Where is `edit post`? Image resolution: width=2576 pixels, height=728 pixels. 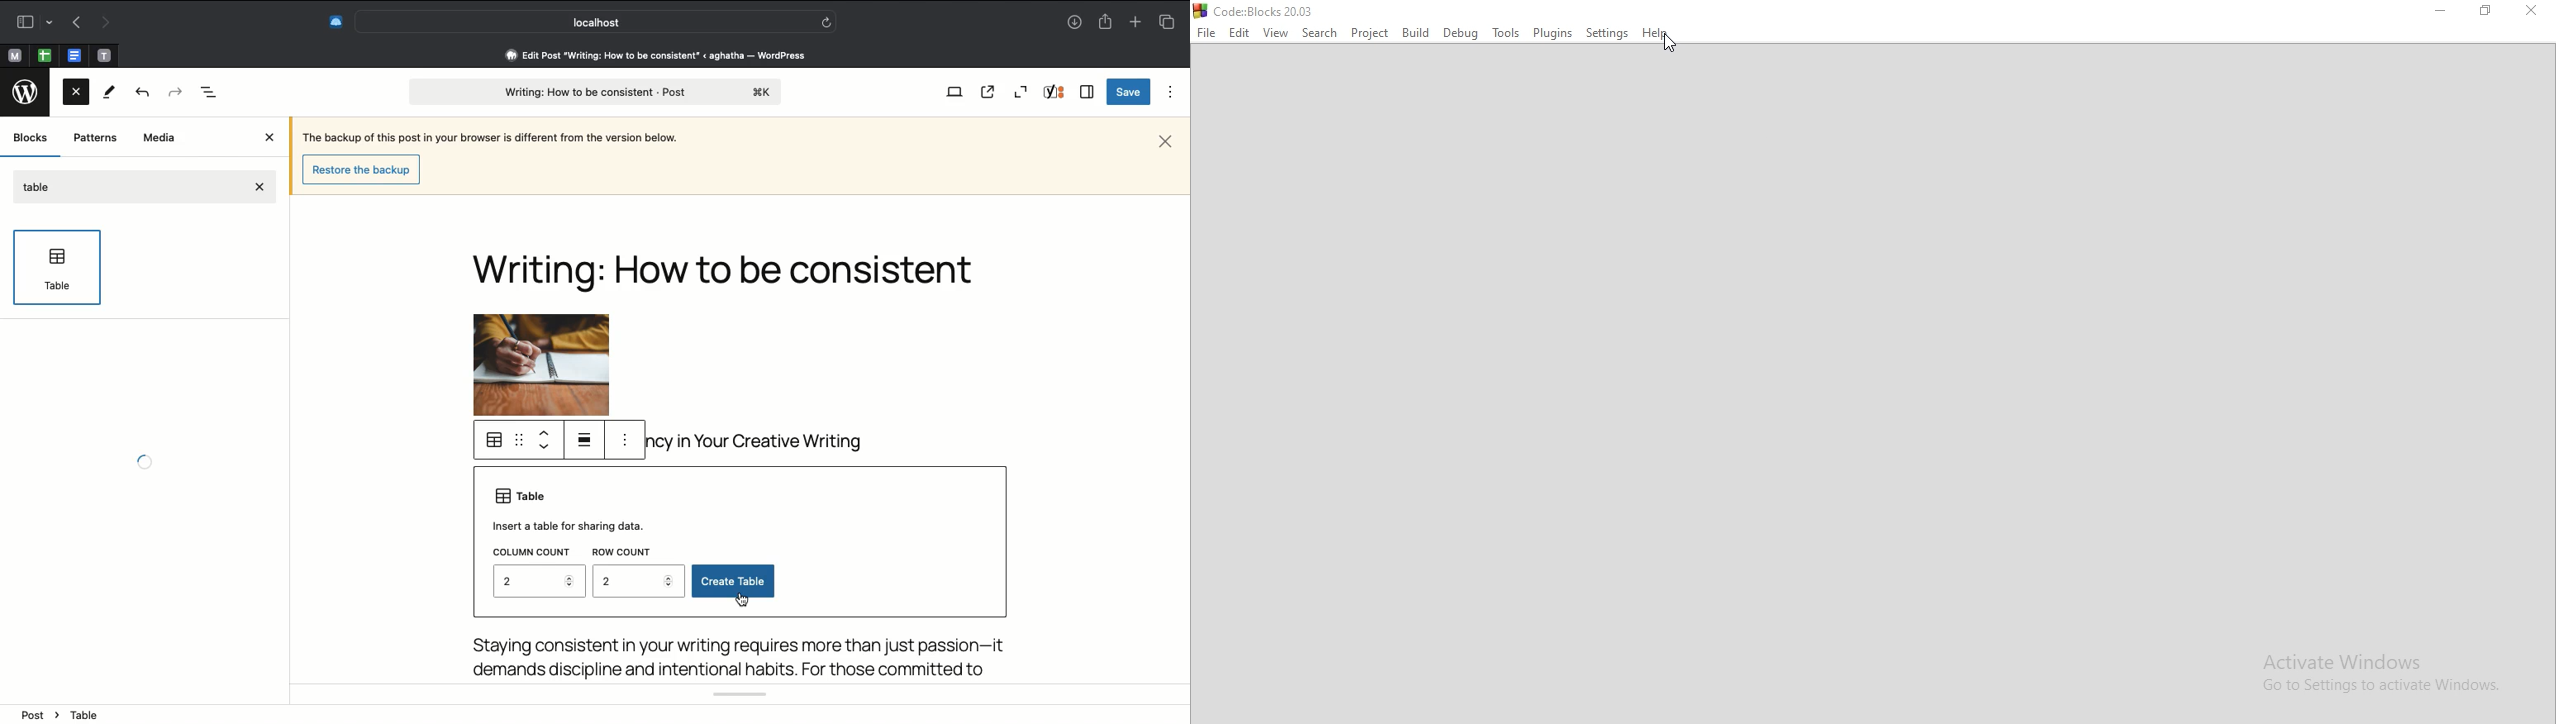 edit post is located at coordinates (658, 55).